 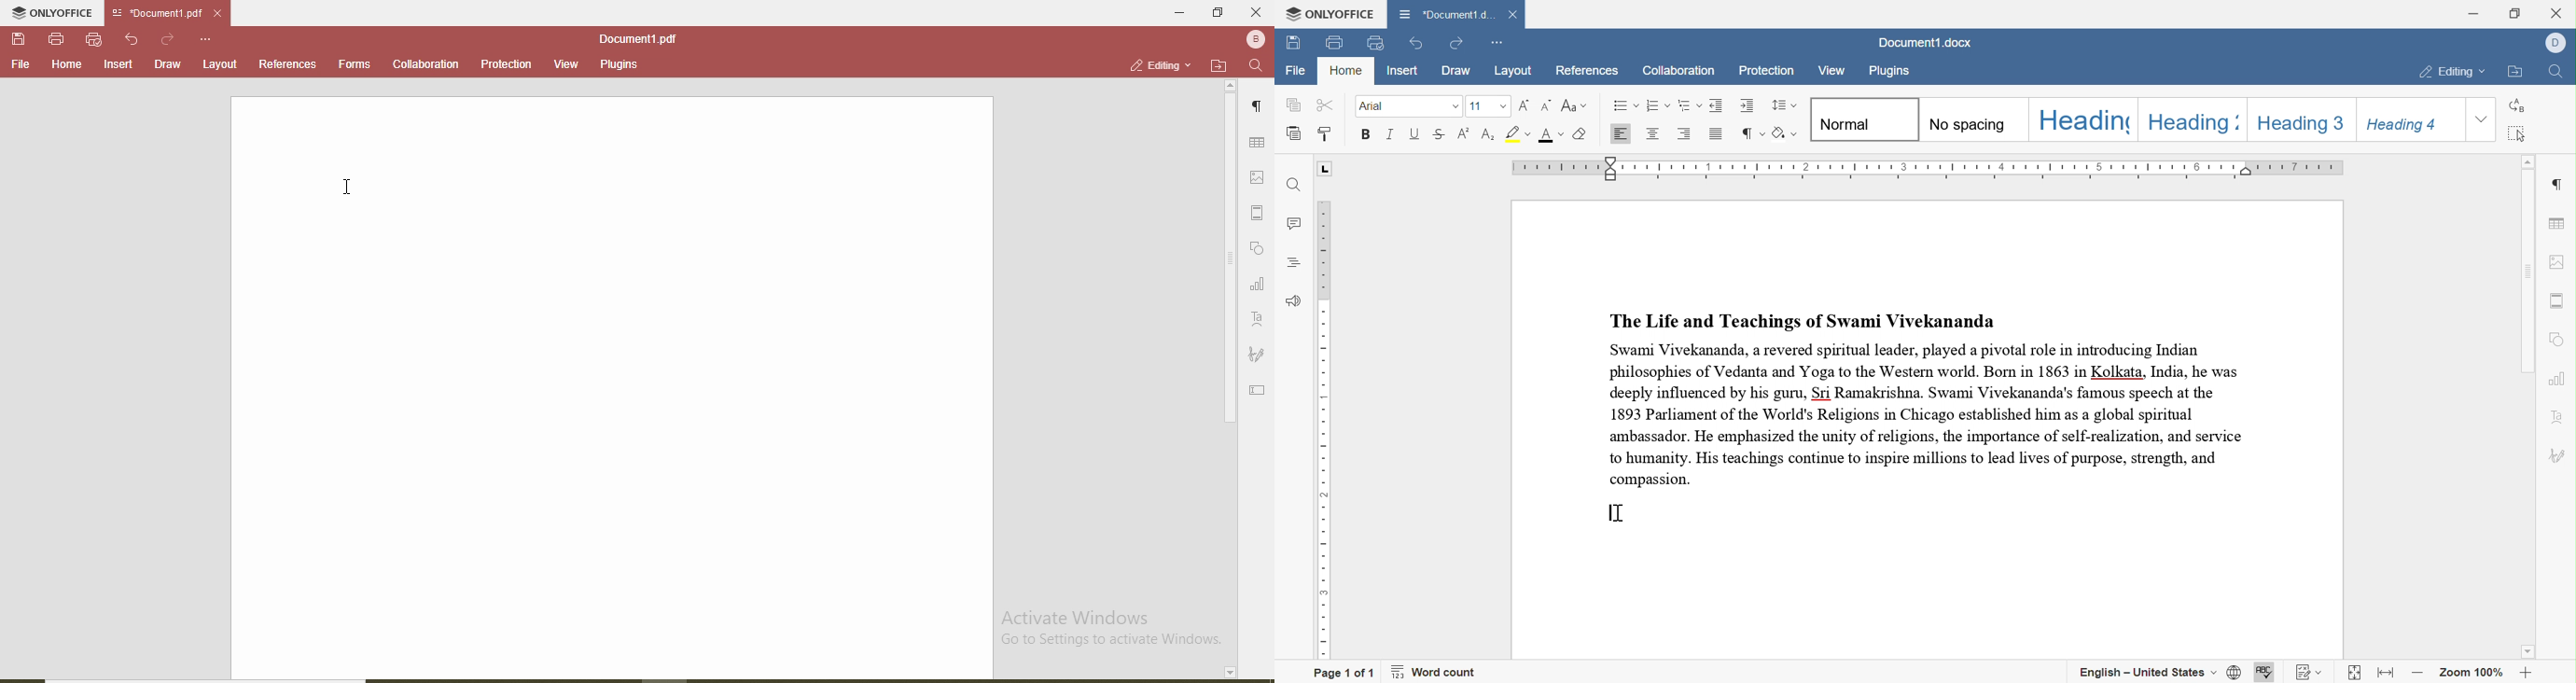 What do you see at coordinates (425, 64) in the screenshot?
I see `collaboration` at bounding box center [425, 64].